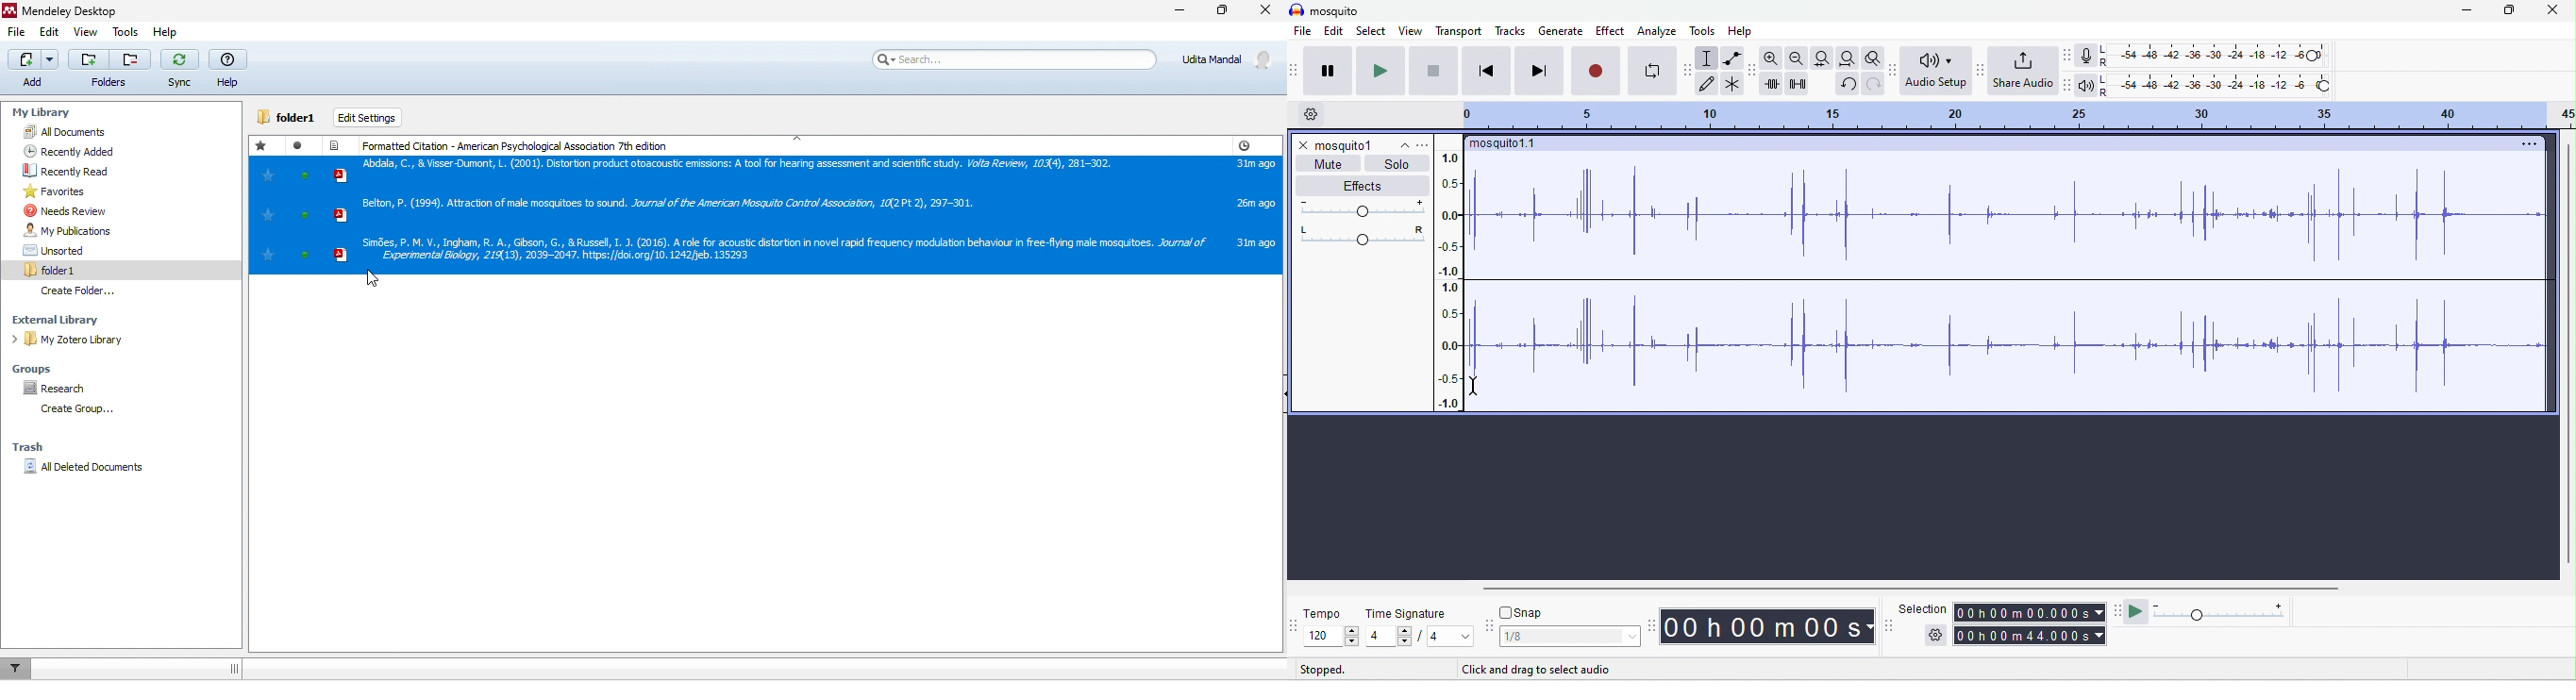 The width and height of the screenshot is (2576, 700). What do you see at coordinates (1423, 146) in the screenshot?
I see `options` at bounding box center [1423, 146].